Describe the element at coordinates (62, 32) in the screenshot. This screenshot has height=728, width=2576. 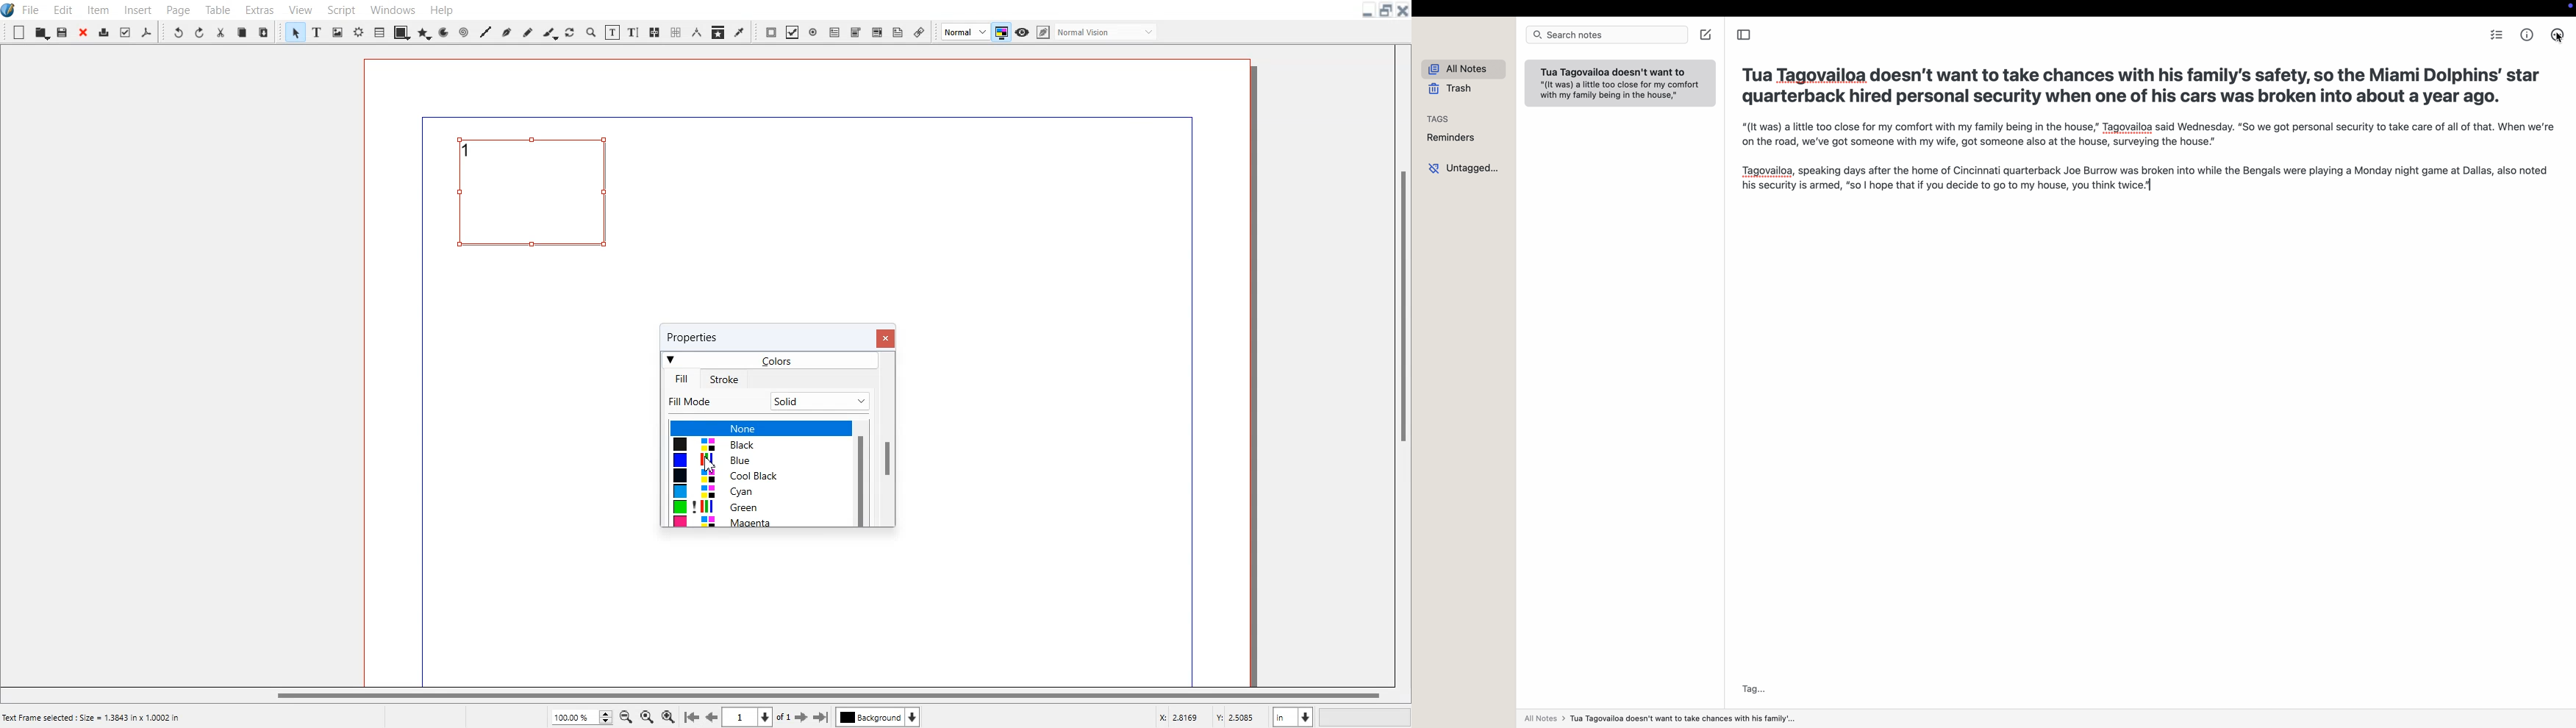
I see `Save` at that location.